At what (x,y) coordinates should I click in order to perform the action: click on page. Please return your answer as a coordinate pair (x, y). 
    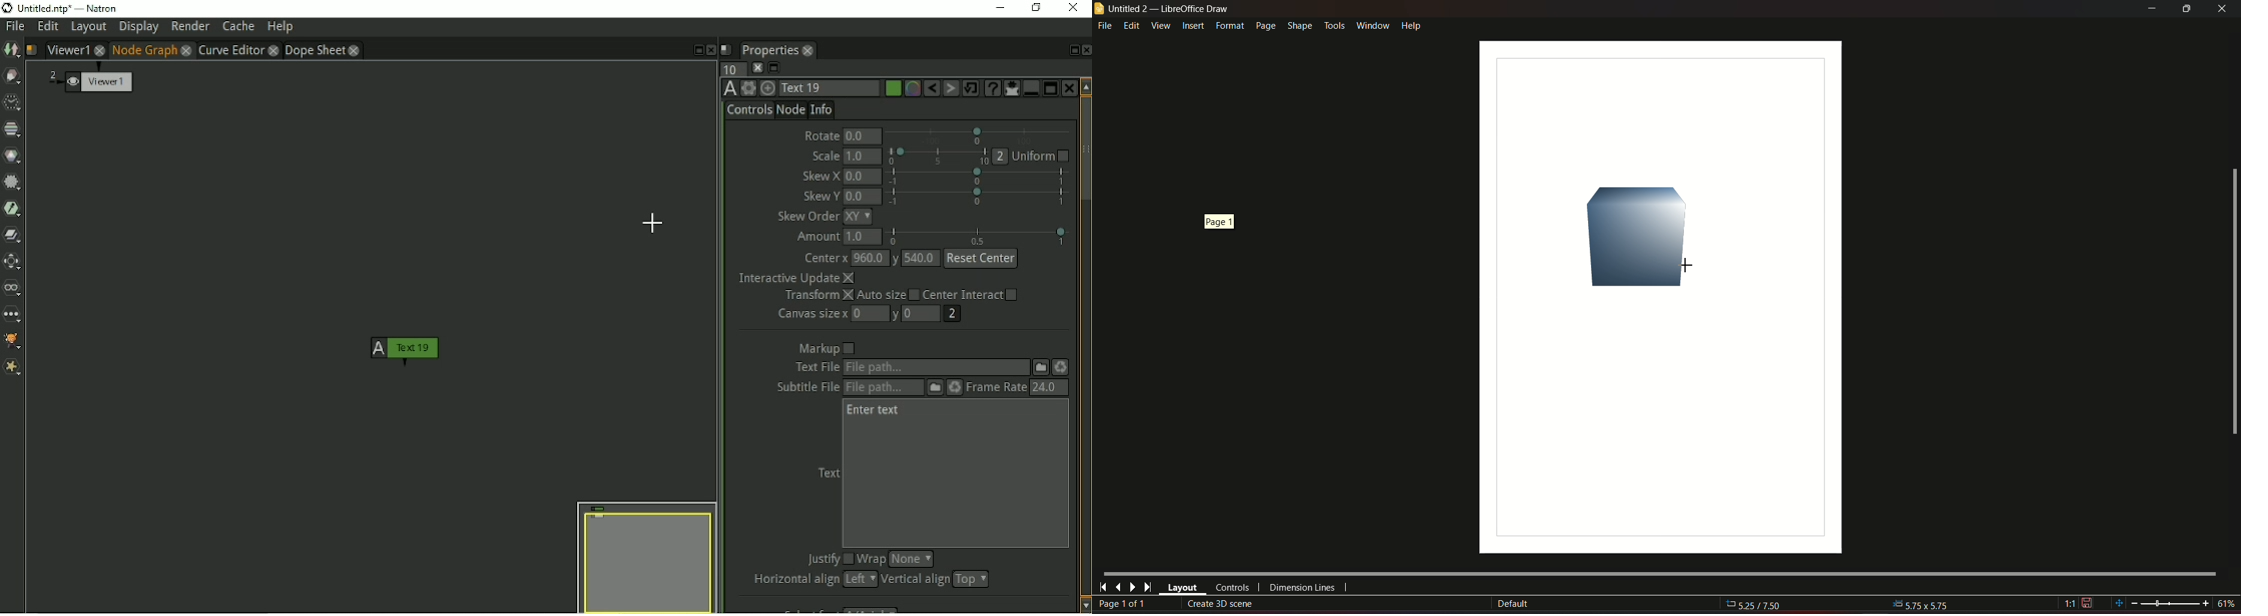
    Looking at the image, I should click on (1264, 26).